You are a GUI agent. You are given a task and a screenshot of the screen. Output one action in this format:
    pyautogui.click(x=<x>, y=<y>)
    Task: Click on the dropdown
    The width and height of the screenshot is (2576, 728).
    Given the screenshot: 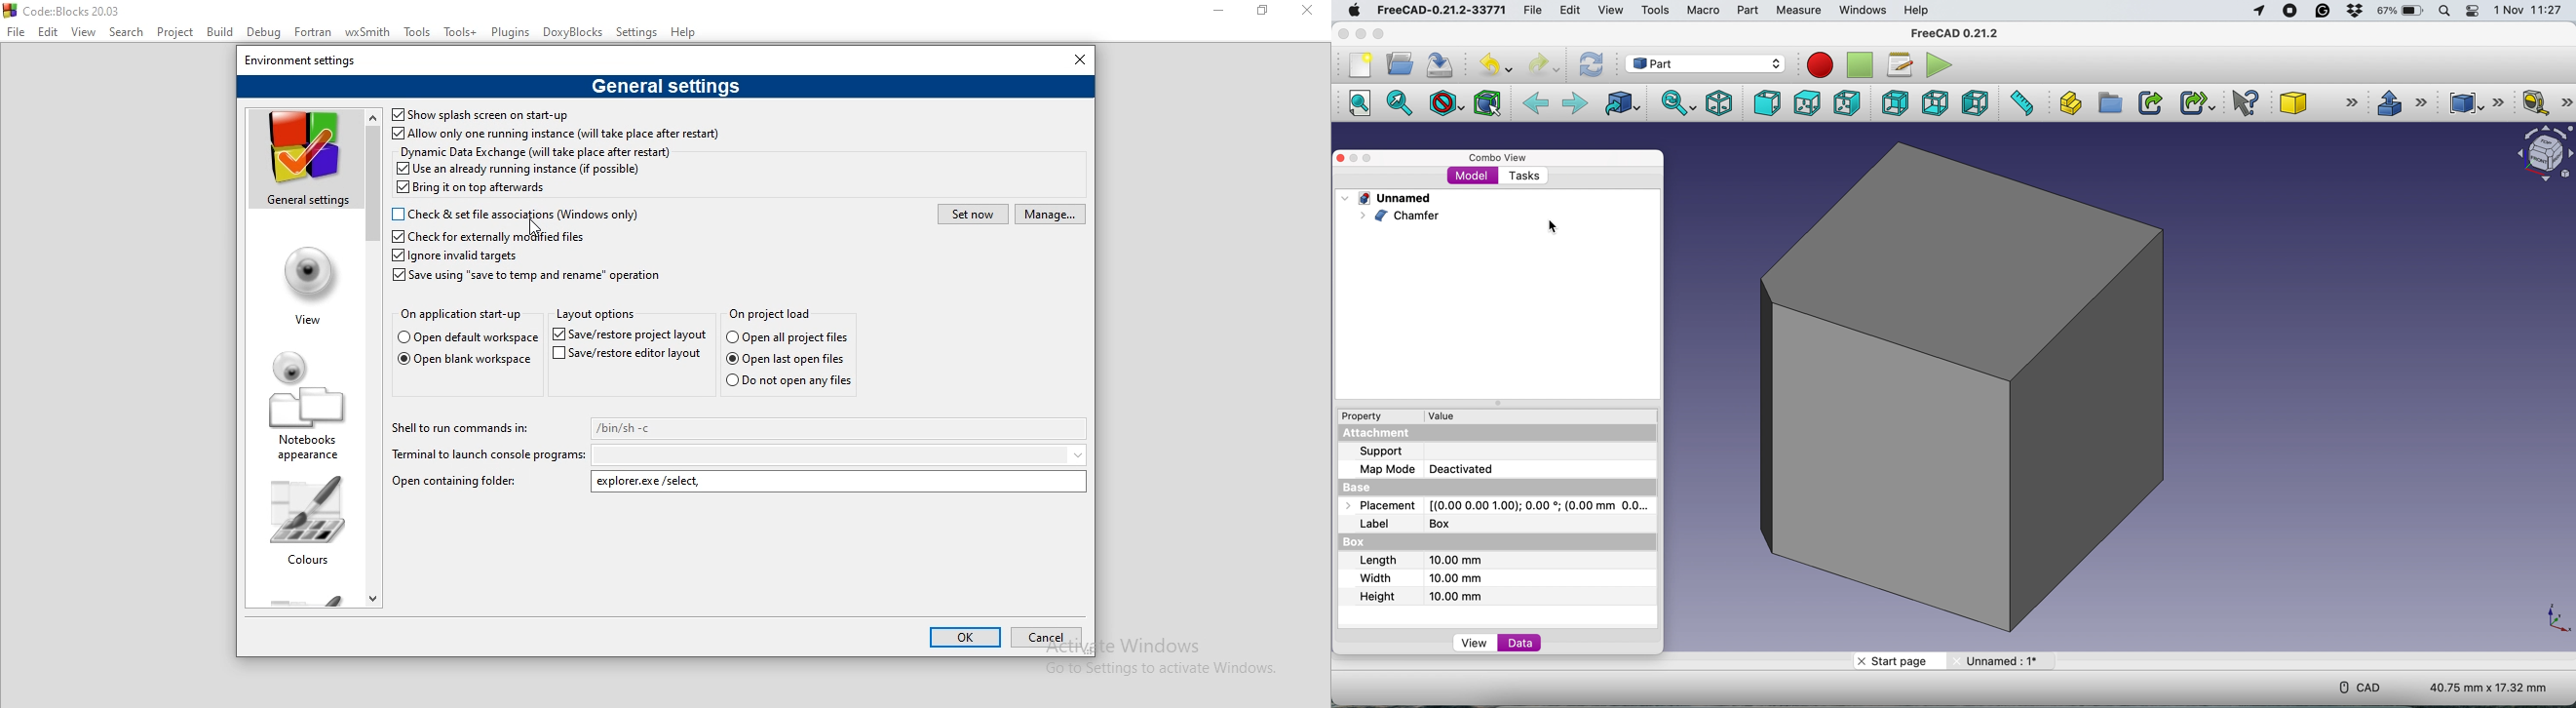 What is the action you would take?
    pyautogui.click(x=841, y=454)
    